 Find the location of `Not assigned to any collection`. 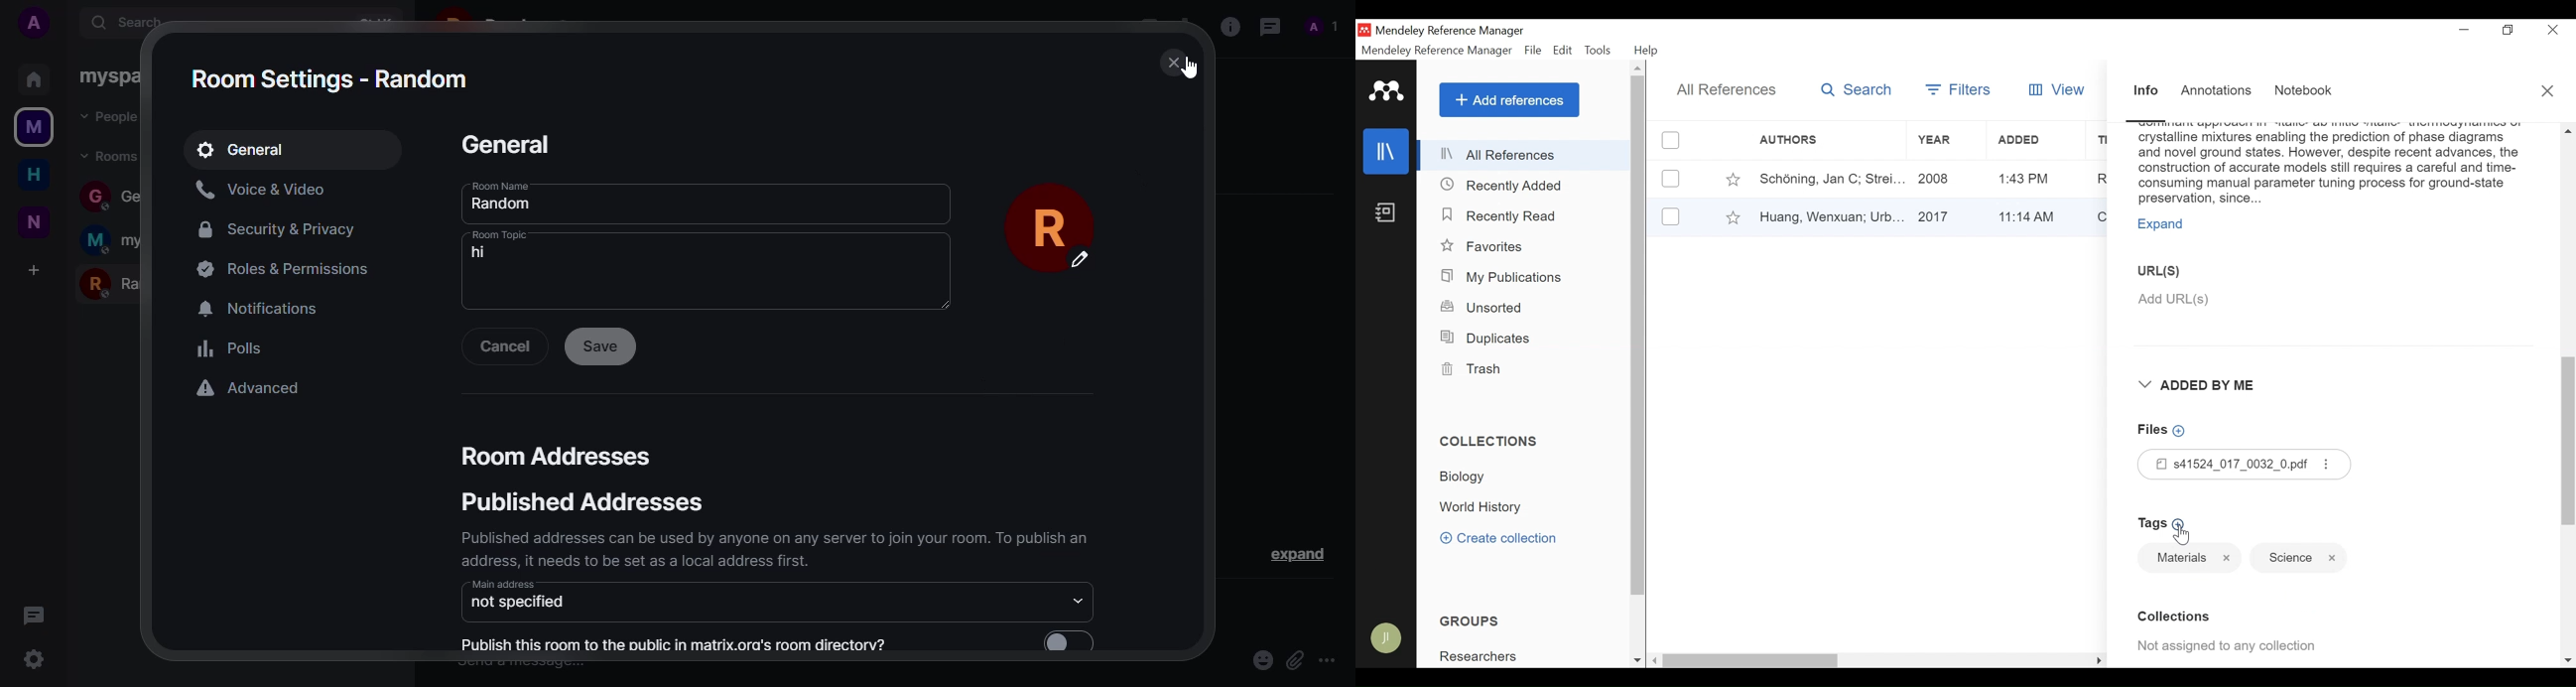

Not assigned to any collection is located at coordinates (2227, 647).